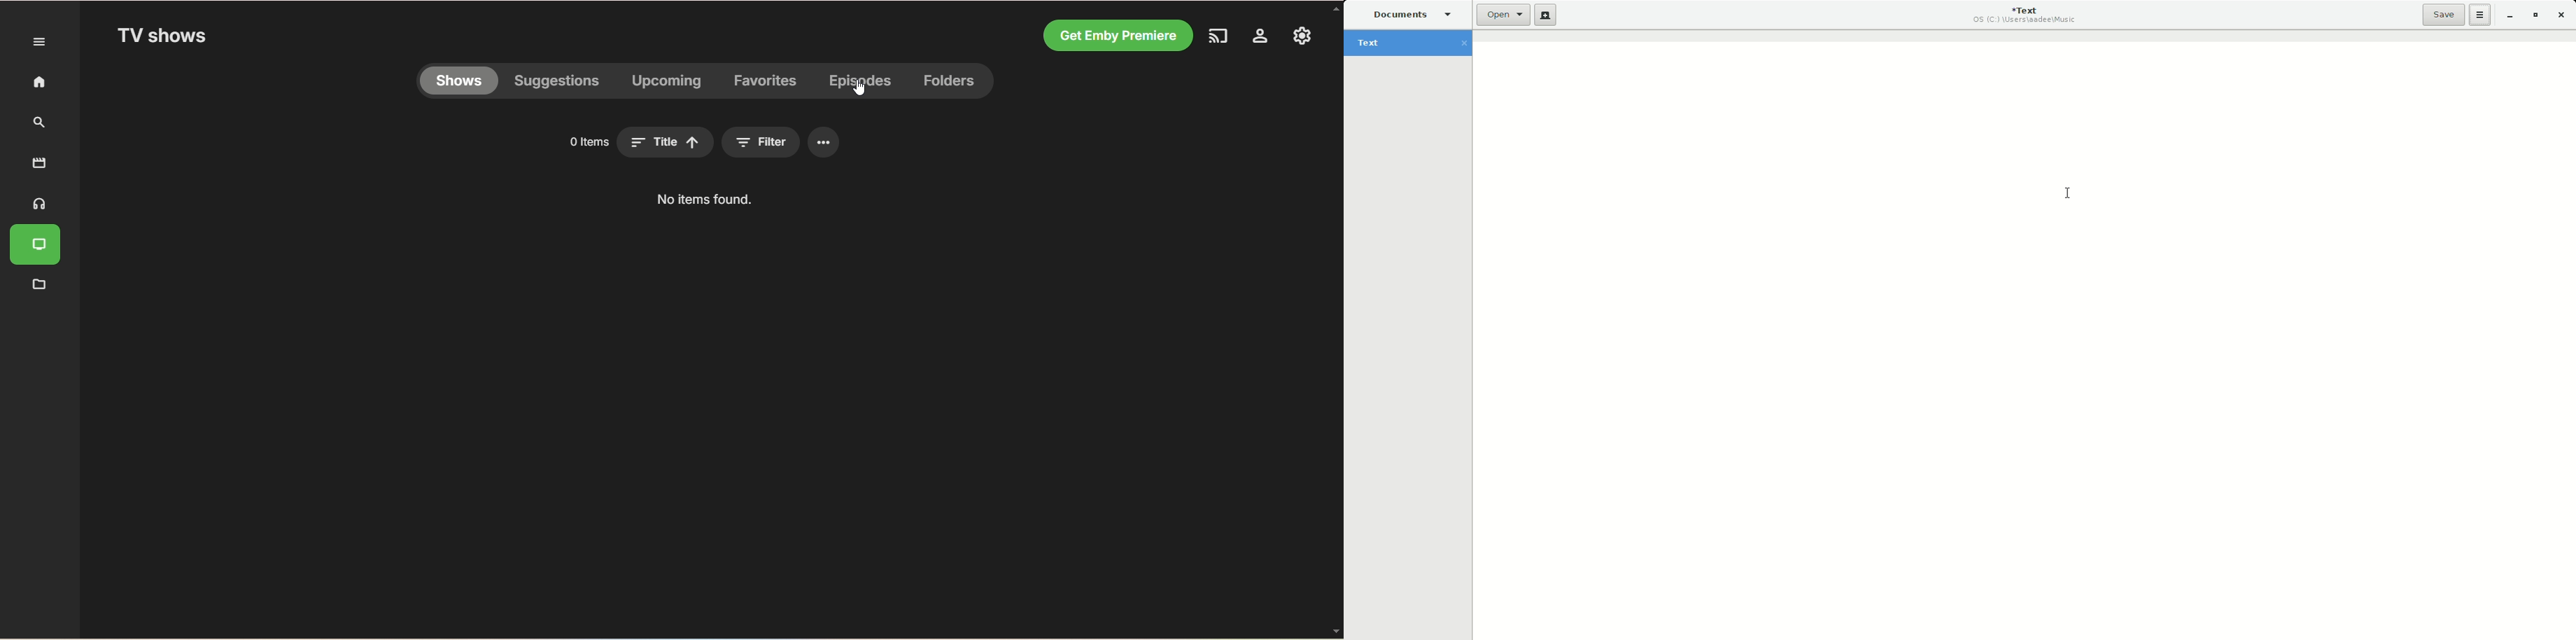  I want to click on episodes, so click(859, 83).